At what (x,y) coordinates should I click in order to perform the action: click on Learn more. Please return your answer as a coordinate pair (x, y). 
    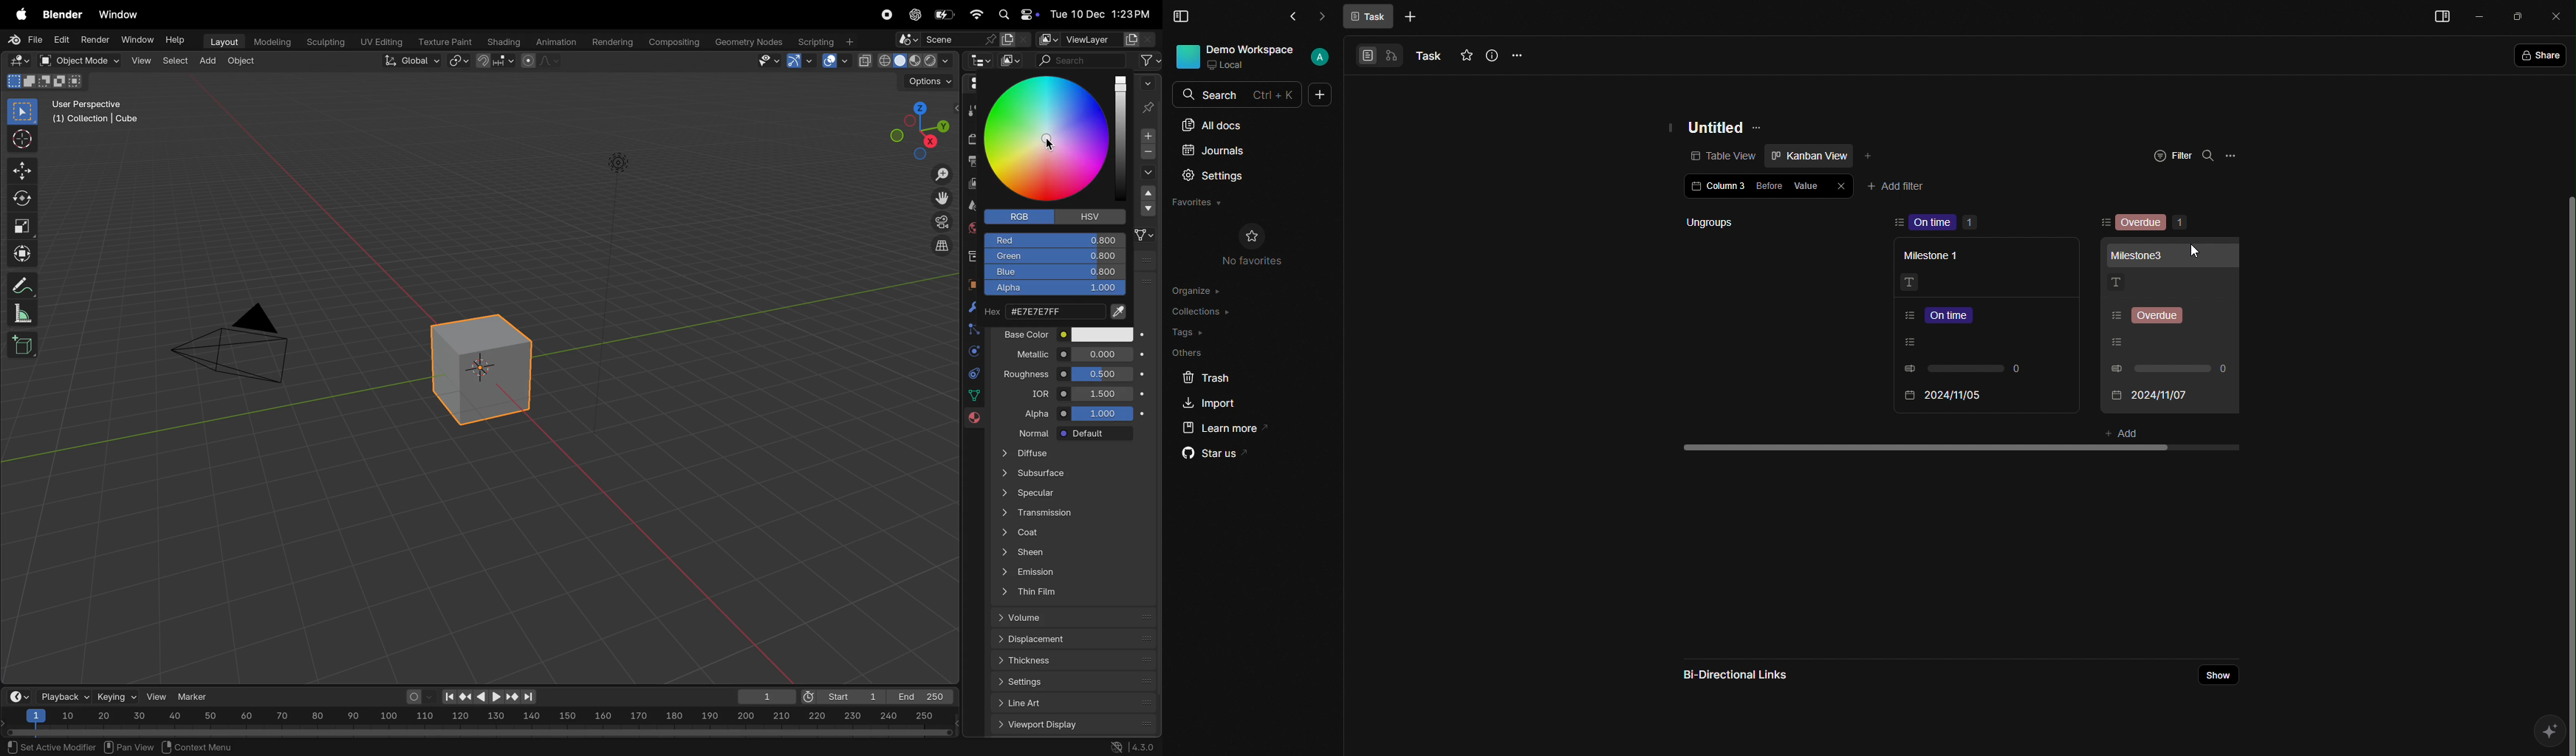
    Looking at the image, I should click on (1231, 427).